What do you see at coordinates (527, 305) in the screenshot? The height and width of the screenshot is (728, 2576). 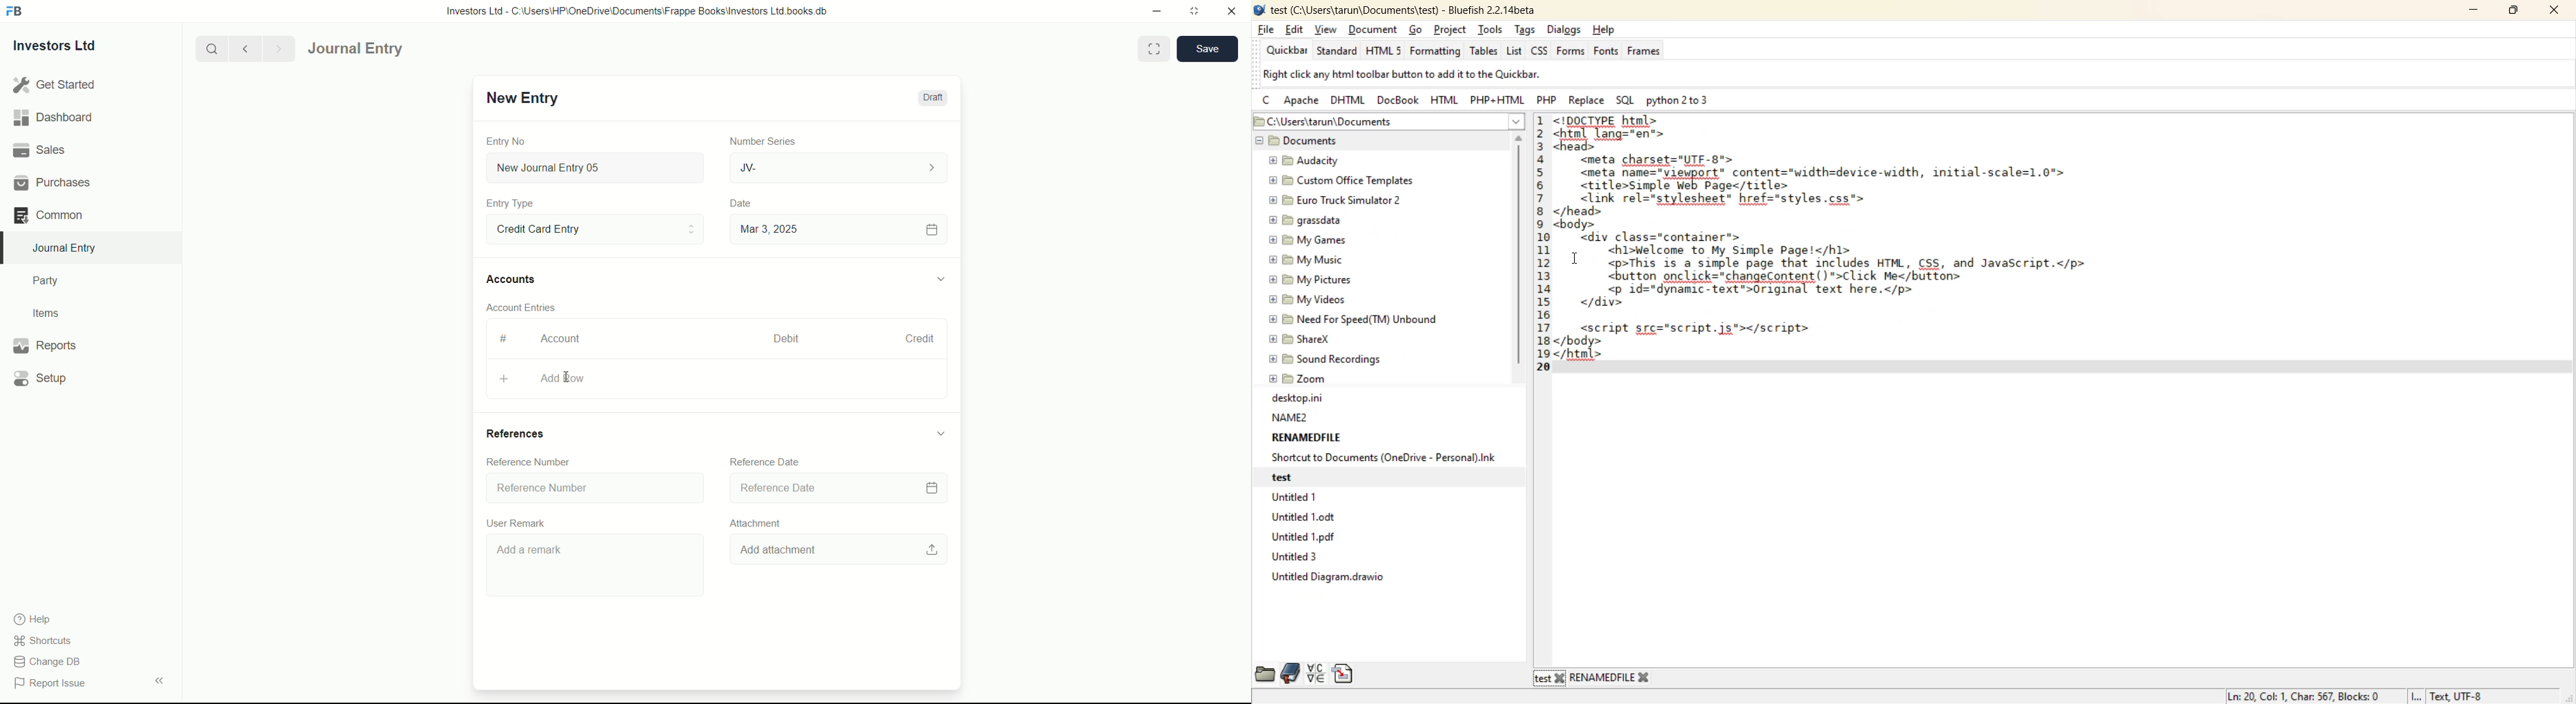 I see `Account Entries` at bounding box center [527, 305].